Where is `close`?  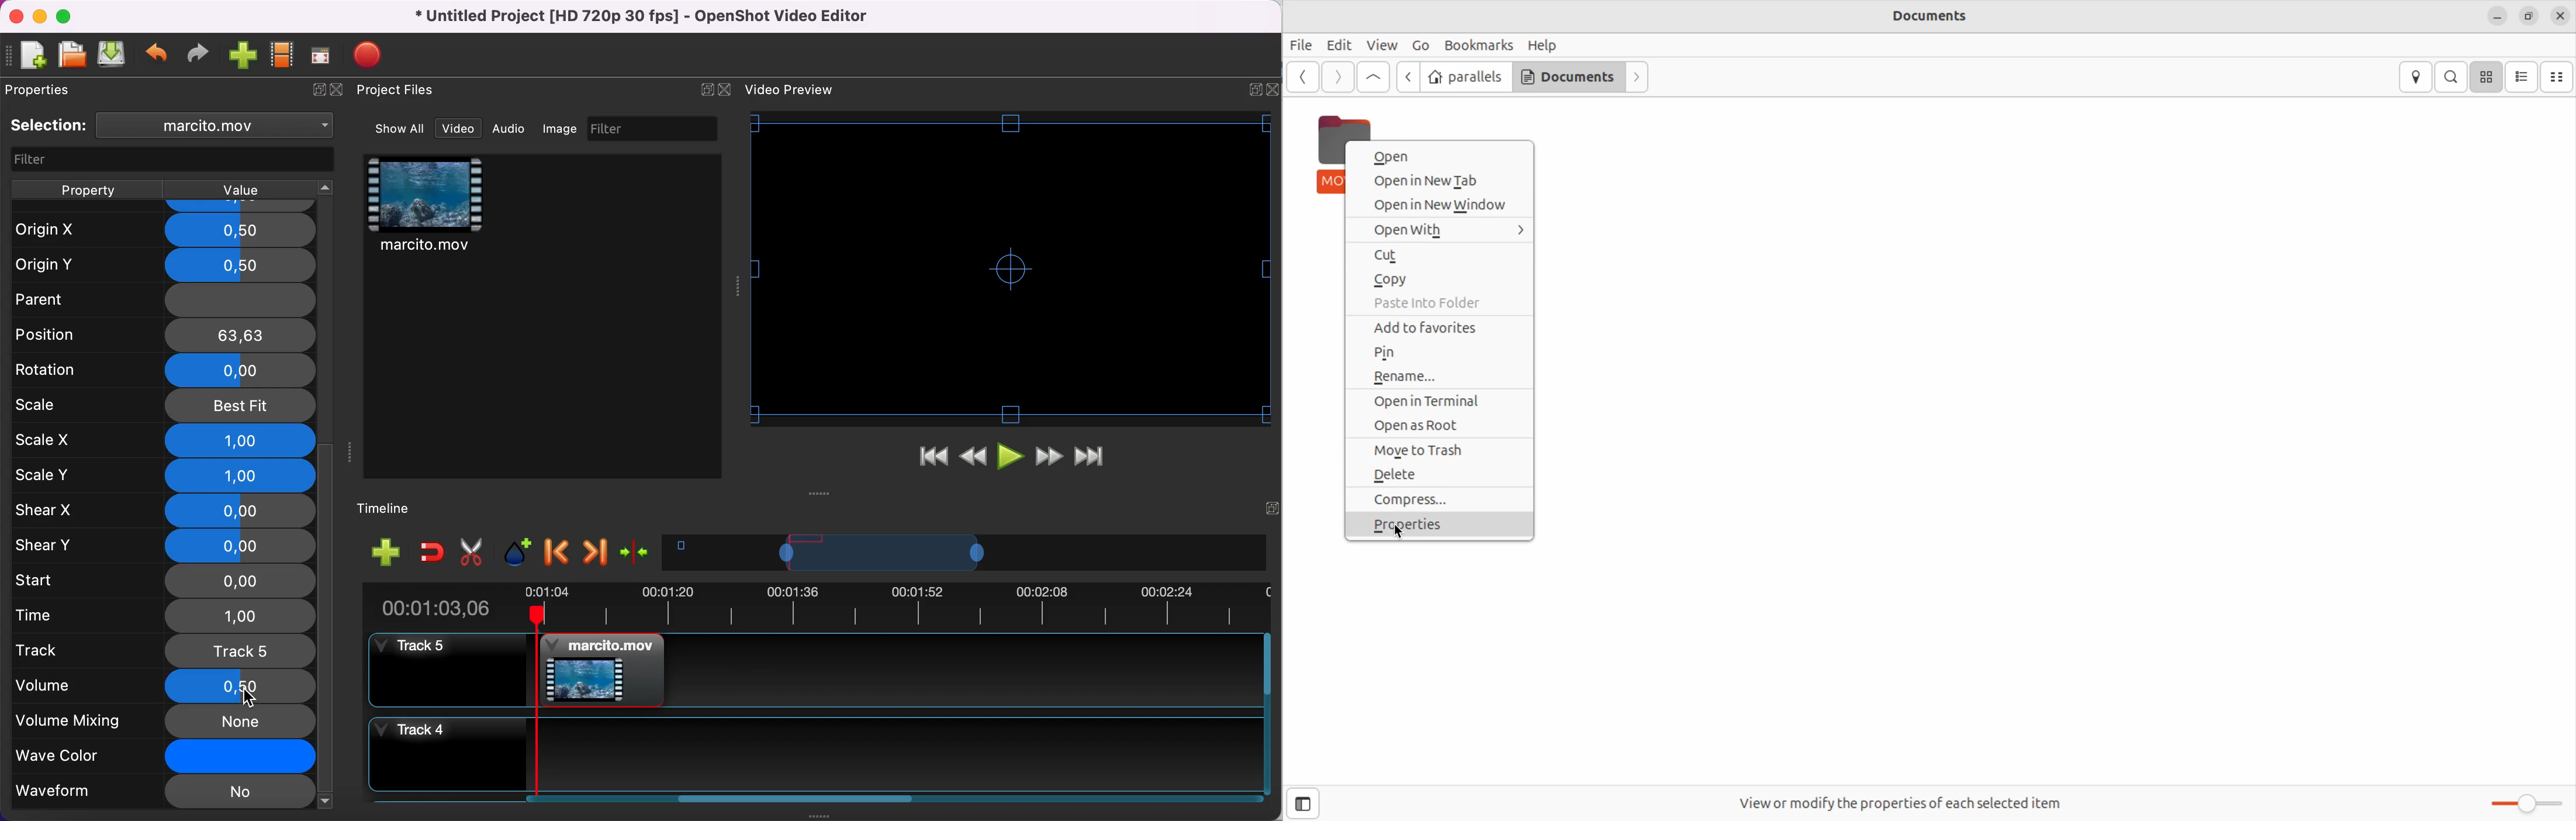 close is located at coordinates (341, 91).